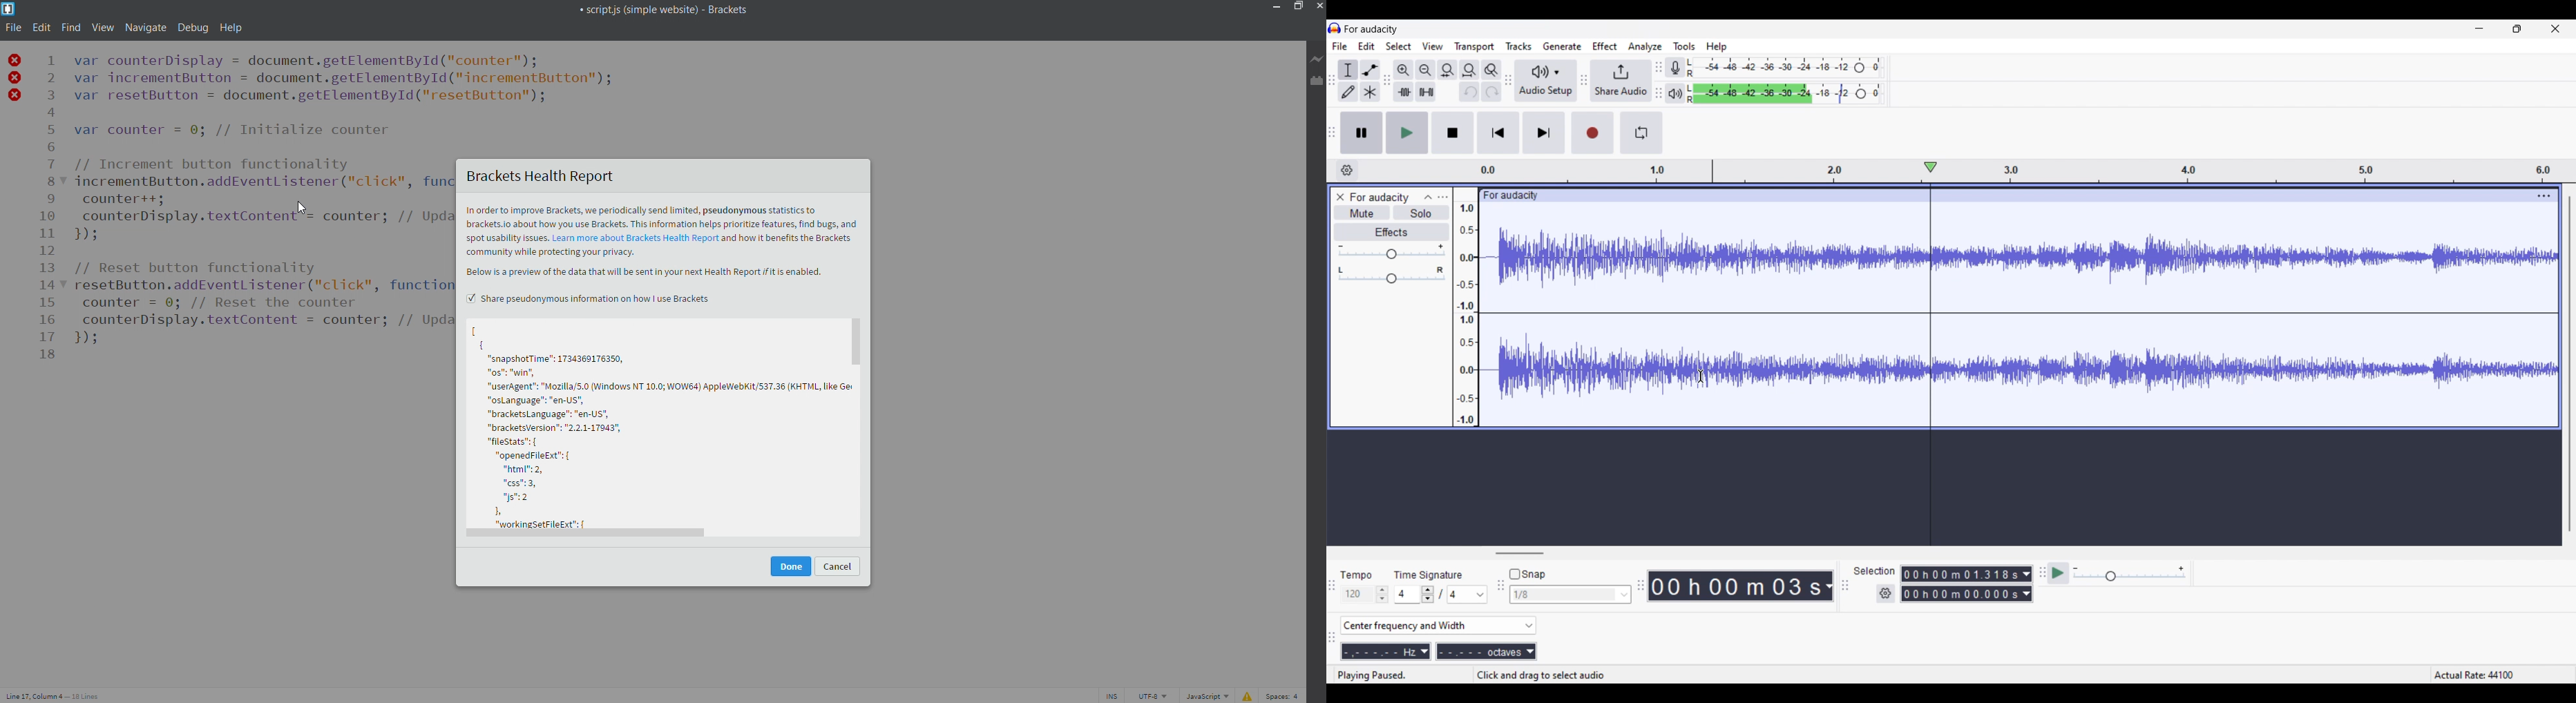 The height and width of the screenshot is (728, 2576). Describe the element at coordinates (1362, 133) in the screenshot. I see `Pause` at that location.